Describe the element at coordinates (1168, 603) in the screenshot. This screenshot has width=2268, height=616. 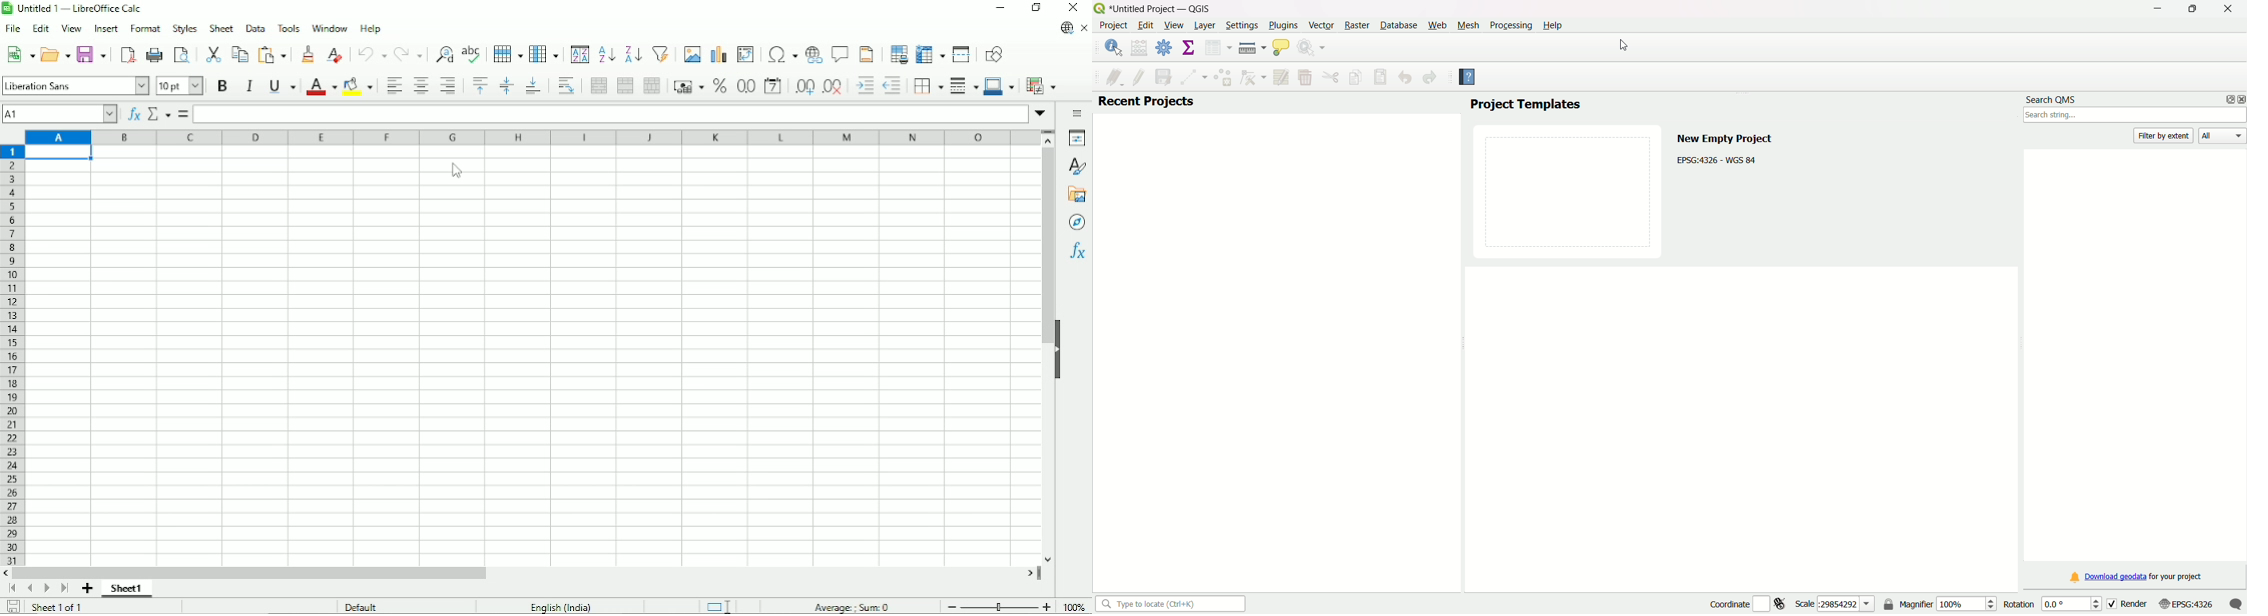
I see `search bar` at that location.